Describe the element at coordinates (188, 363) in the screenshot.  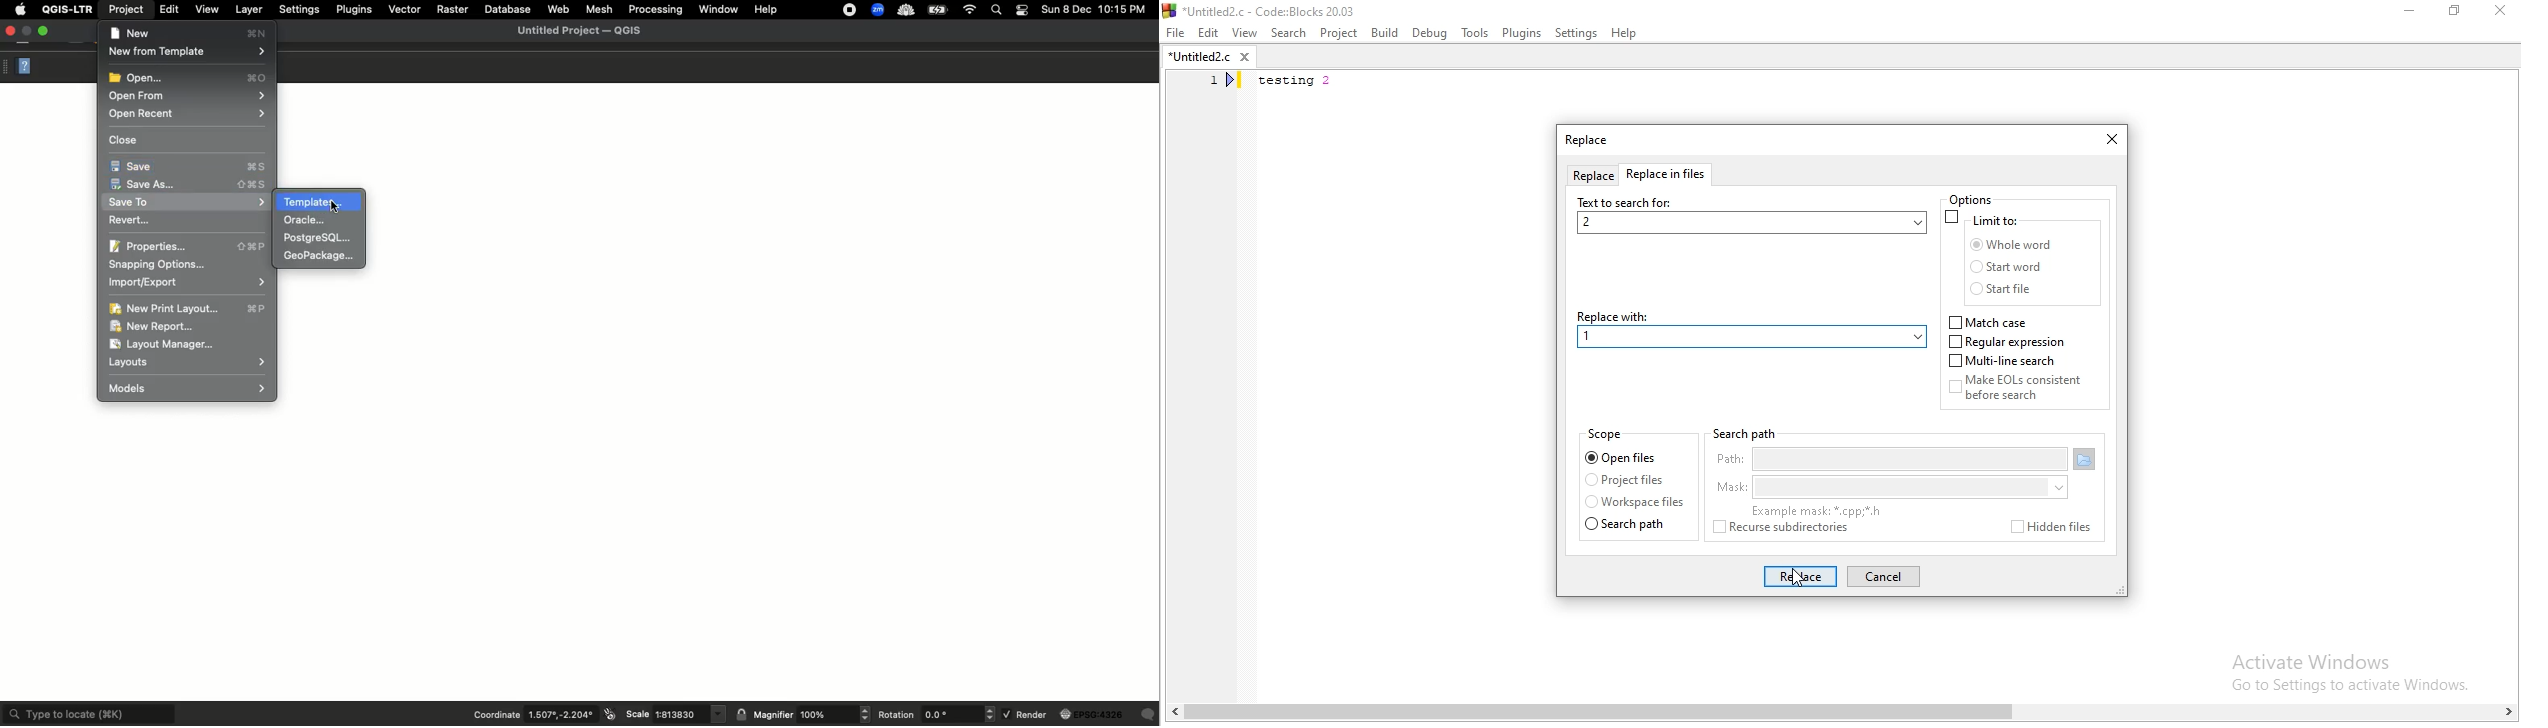
I see `Layouts` at that location.